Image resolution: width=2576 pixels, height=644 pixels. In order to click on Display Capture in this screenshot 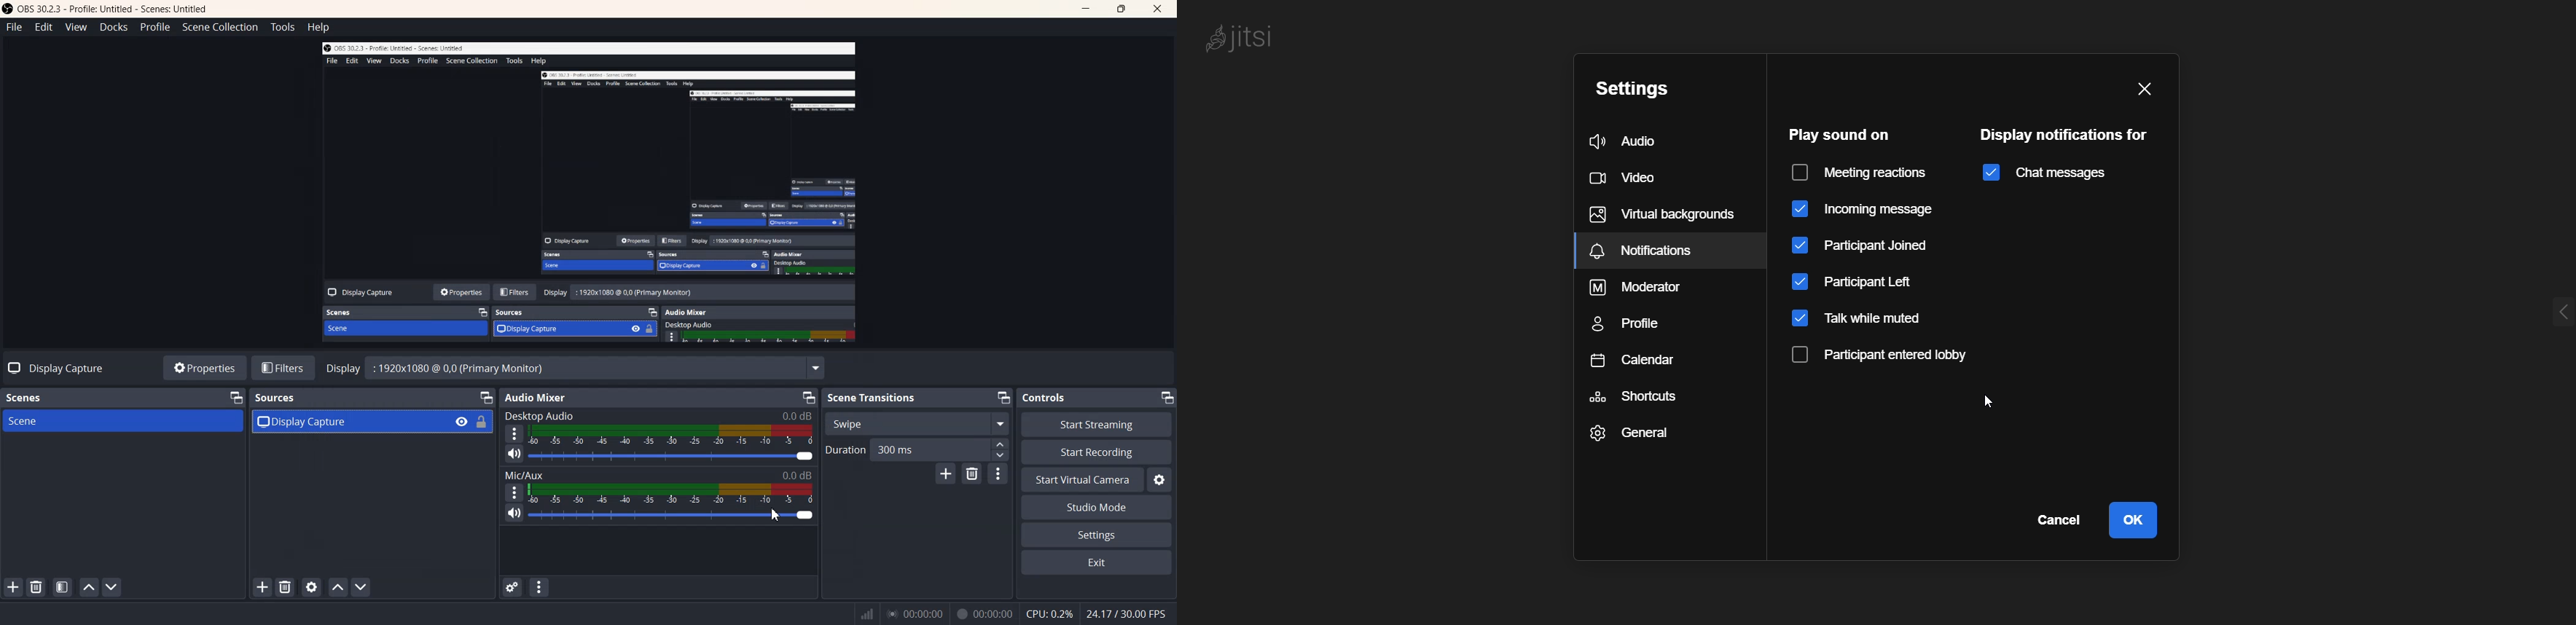, I will do `click(371, 422)`.